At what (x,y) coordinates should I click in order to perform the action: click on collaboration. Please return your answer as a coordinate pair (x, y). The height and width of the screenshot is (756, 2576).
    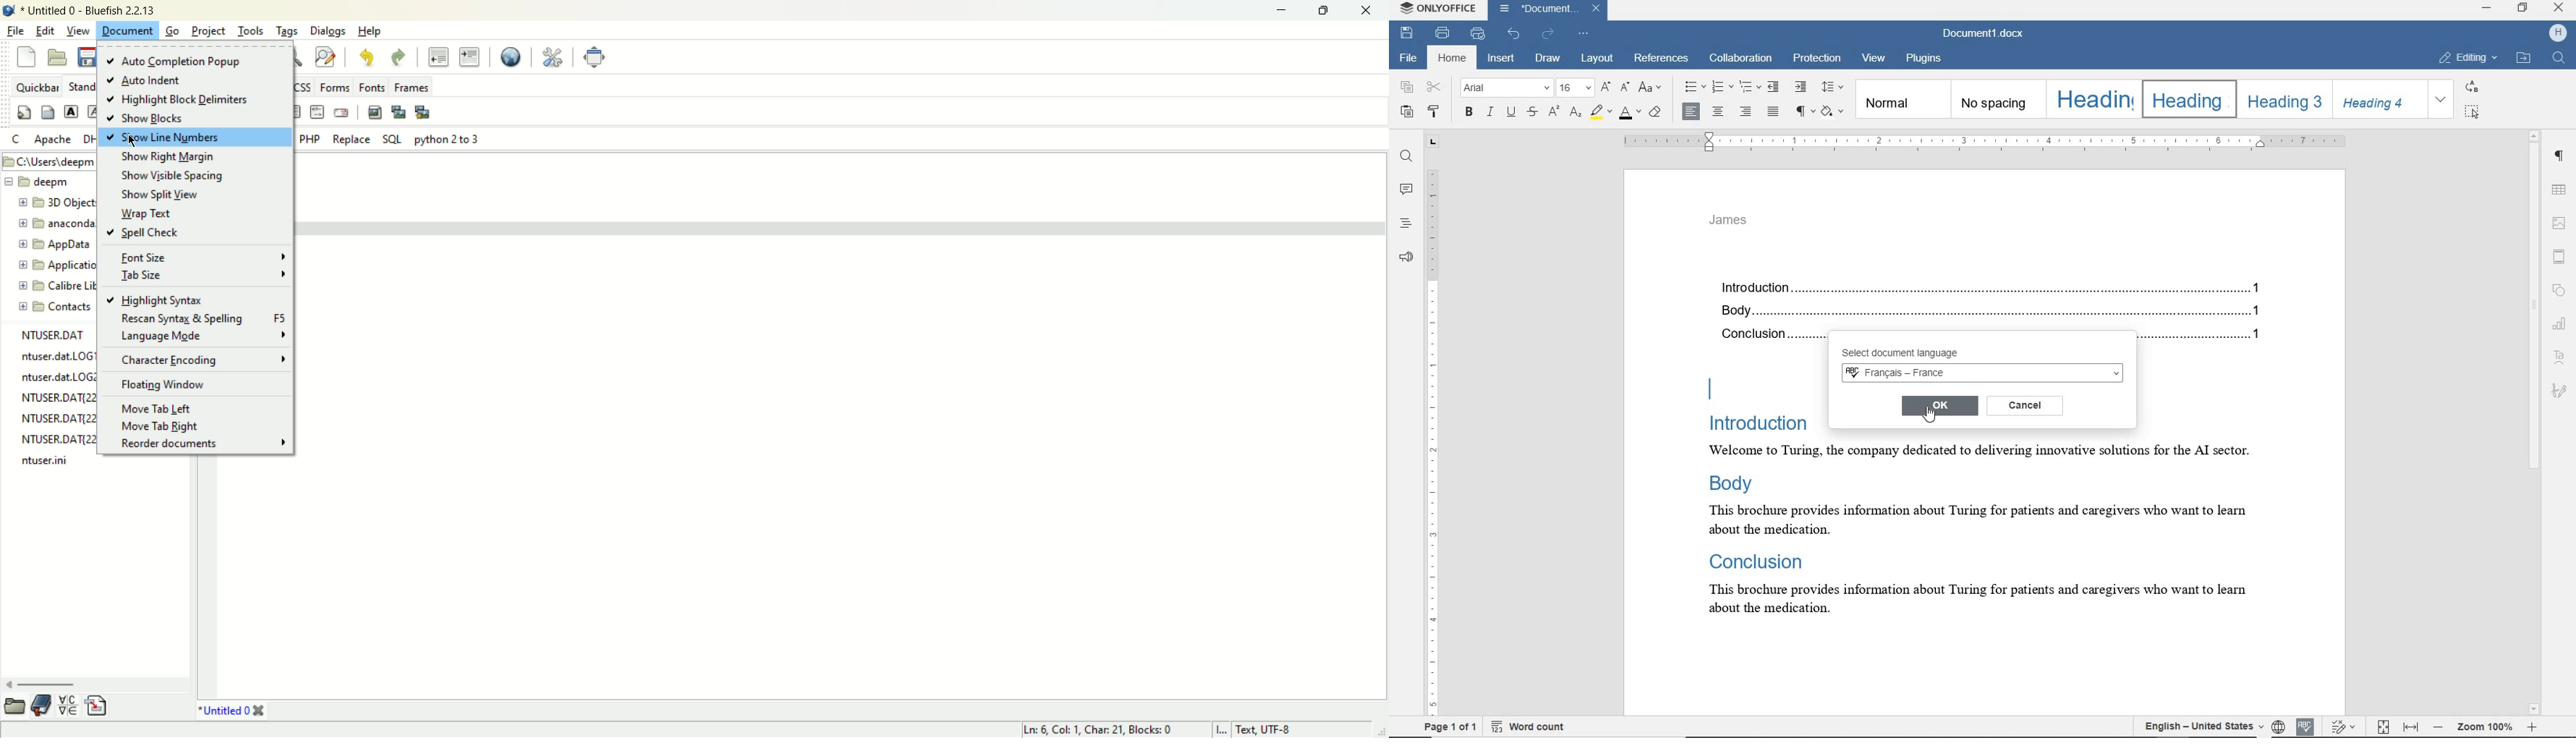
    Looking at the image, I should click on (1742, 59).